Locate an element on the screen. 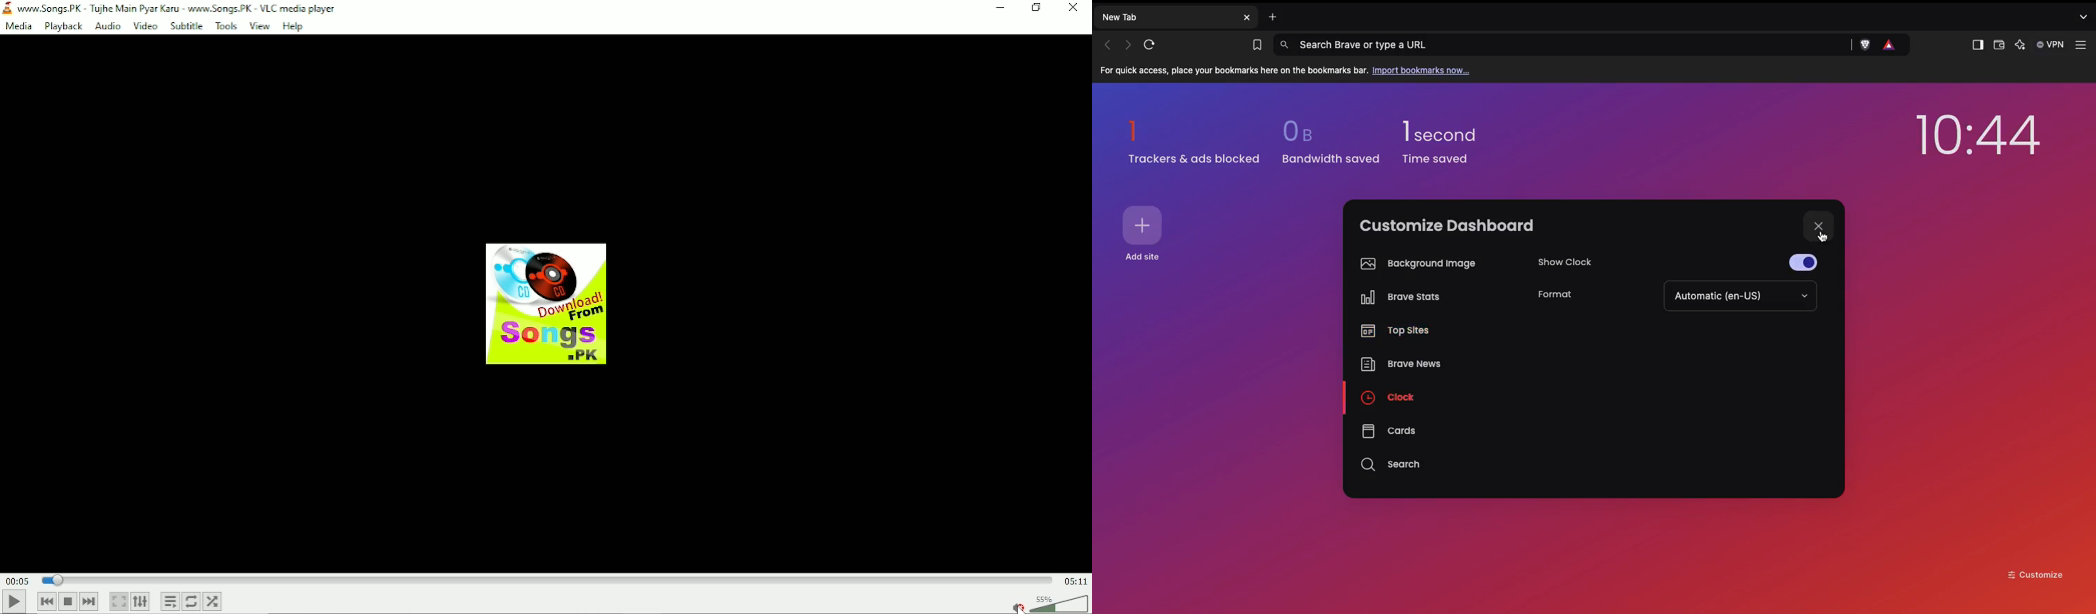  VPN is located at coordinates (2052, 45).